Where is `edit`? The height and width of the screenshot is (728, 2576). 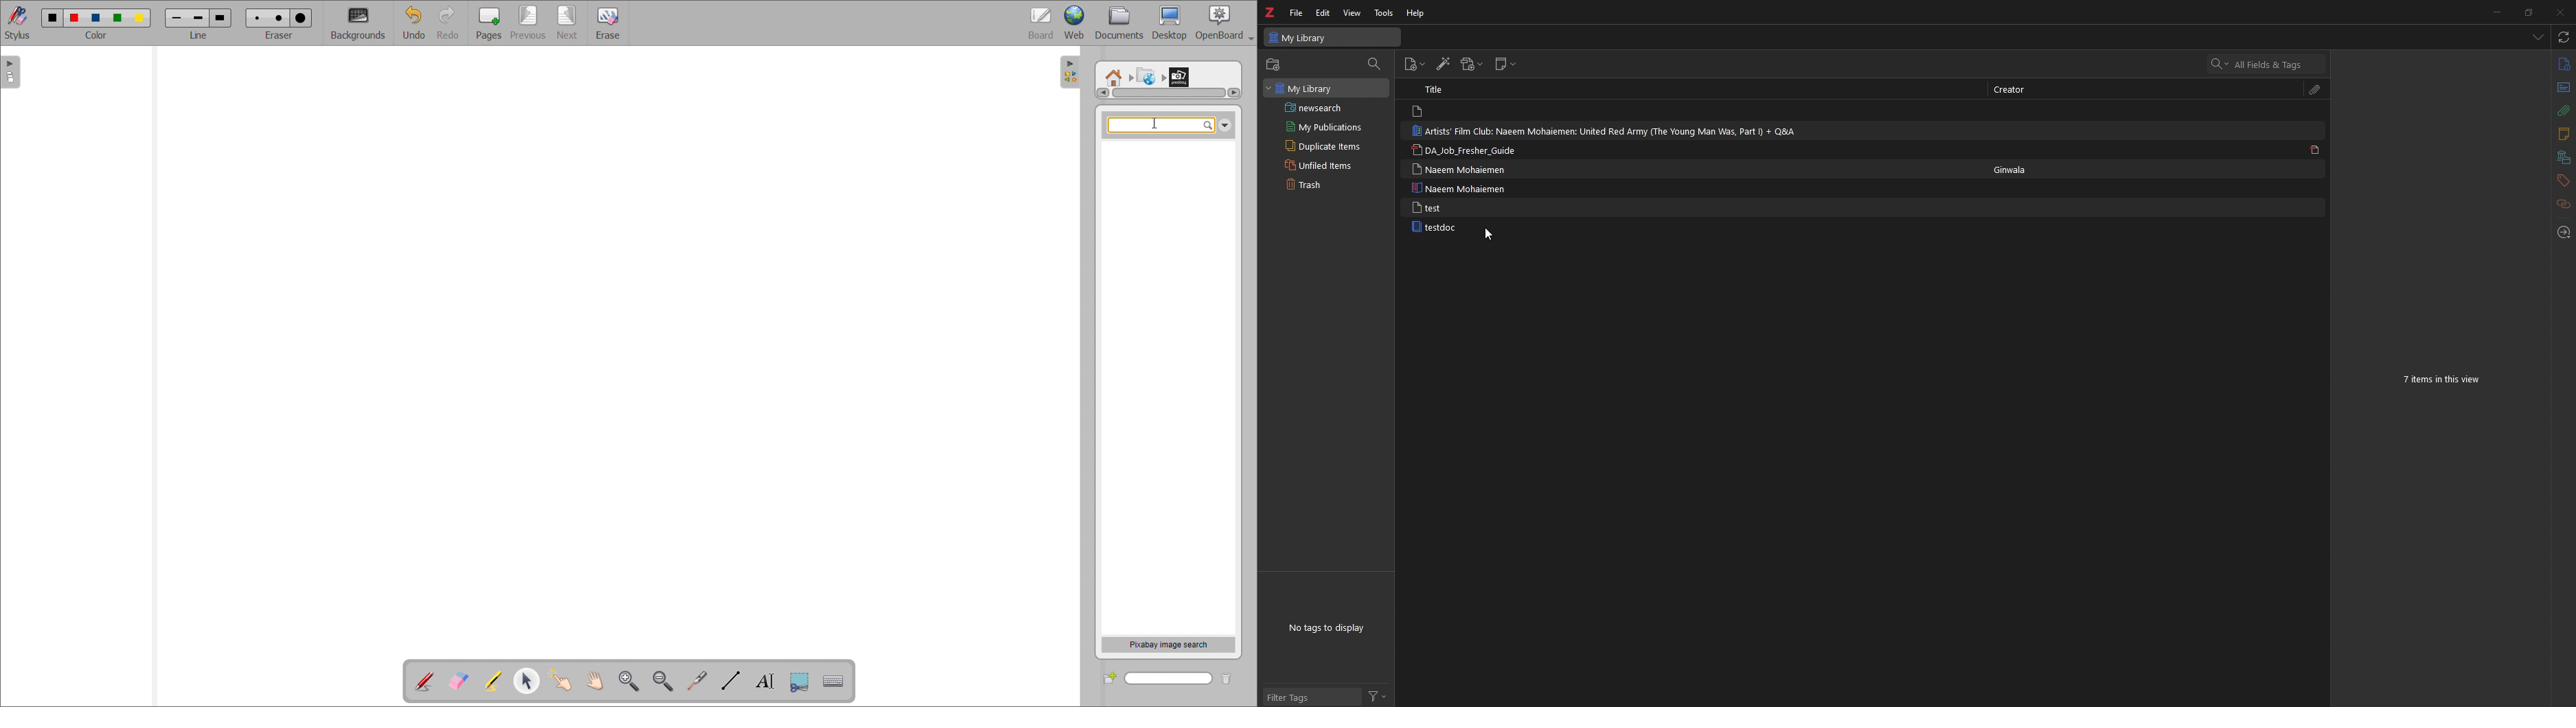 edit is located at coordinates (1324, 12).